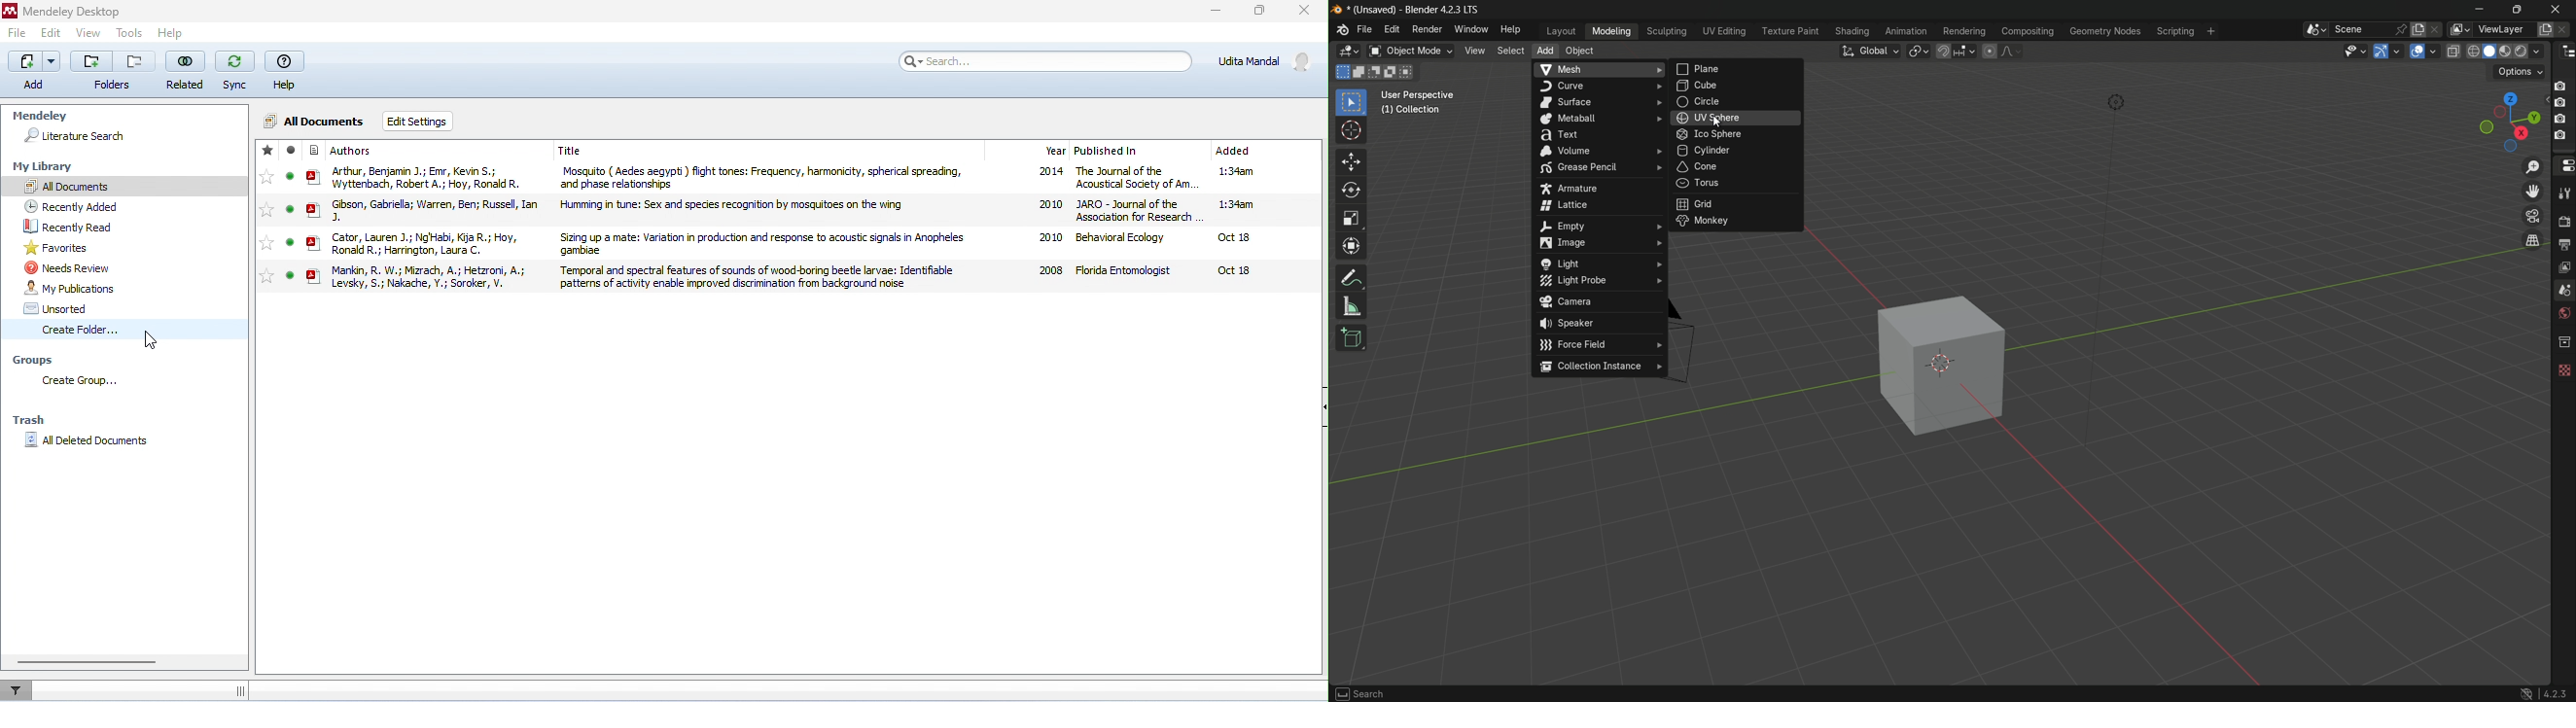  What do you see at coordinates (1139, 211) in the screenshot?
I see `JARO - Journal of the Association for Research in Otolaryngology` at bounding box center [1139, 211].